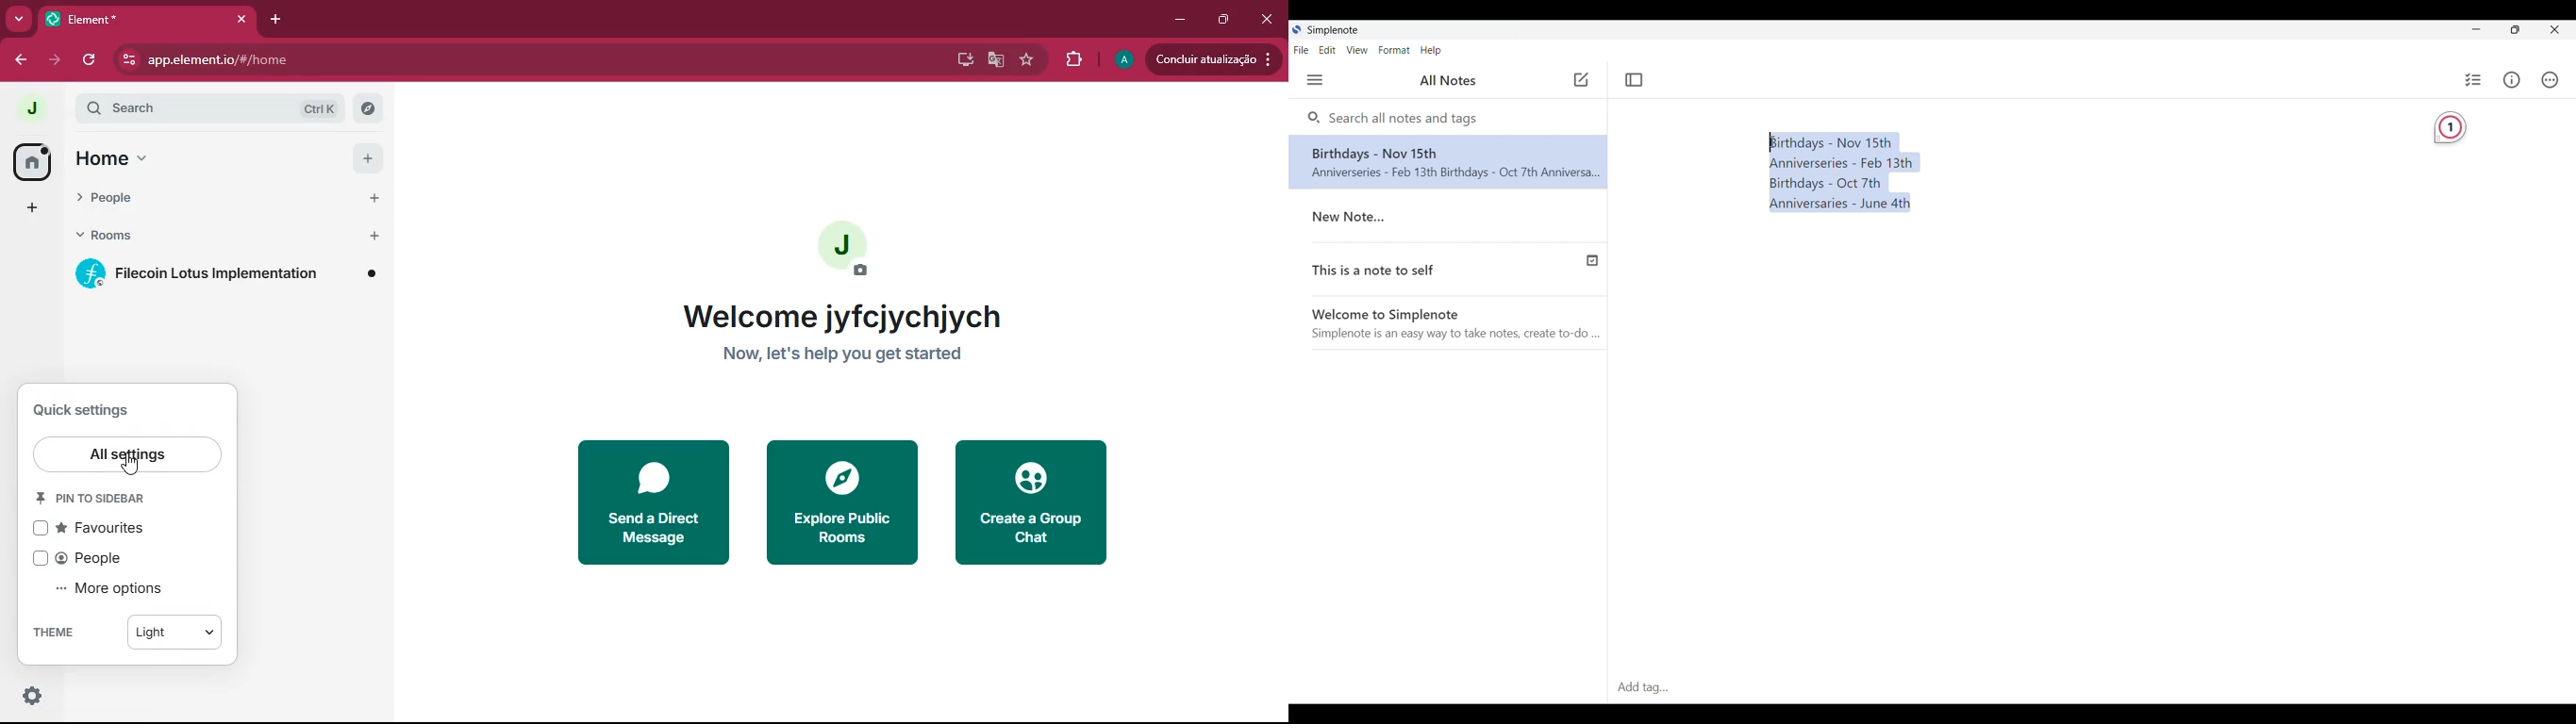 The image size is (2576, 728). I want to click on Minimize, so click(2477, 29).